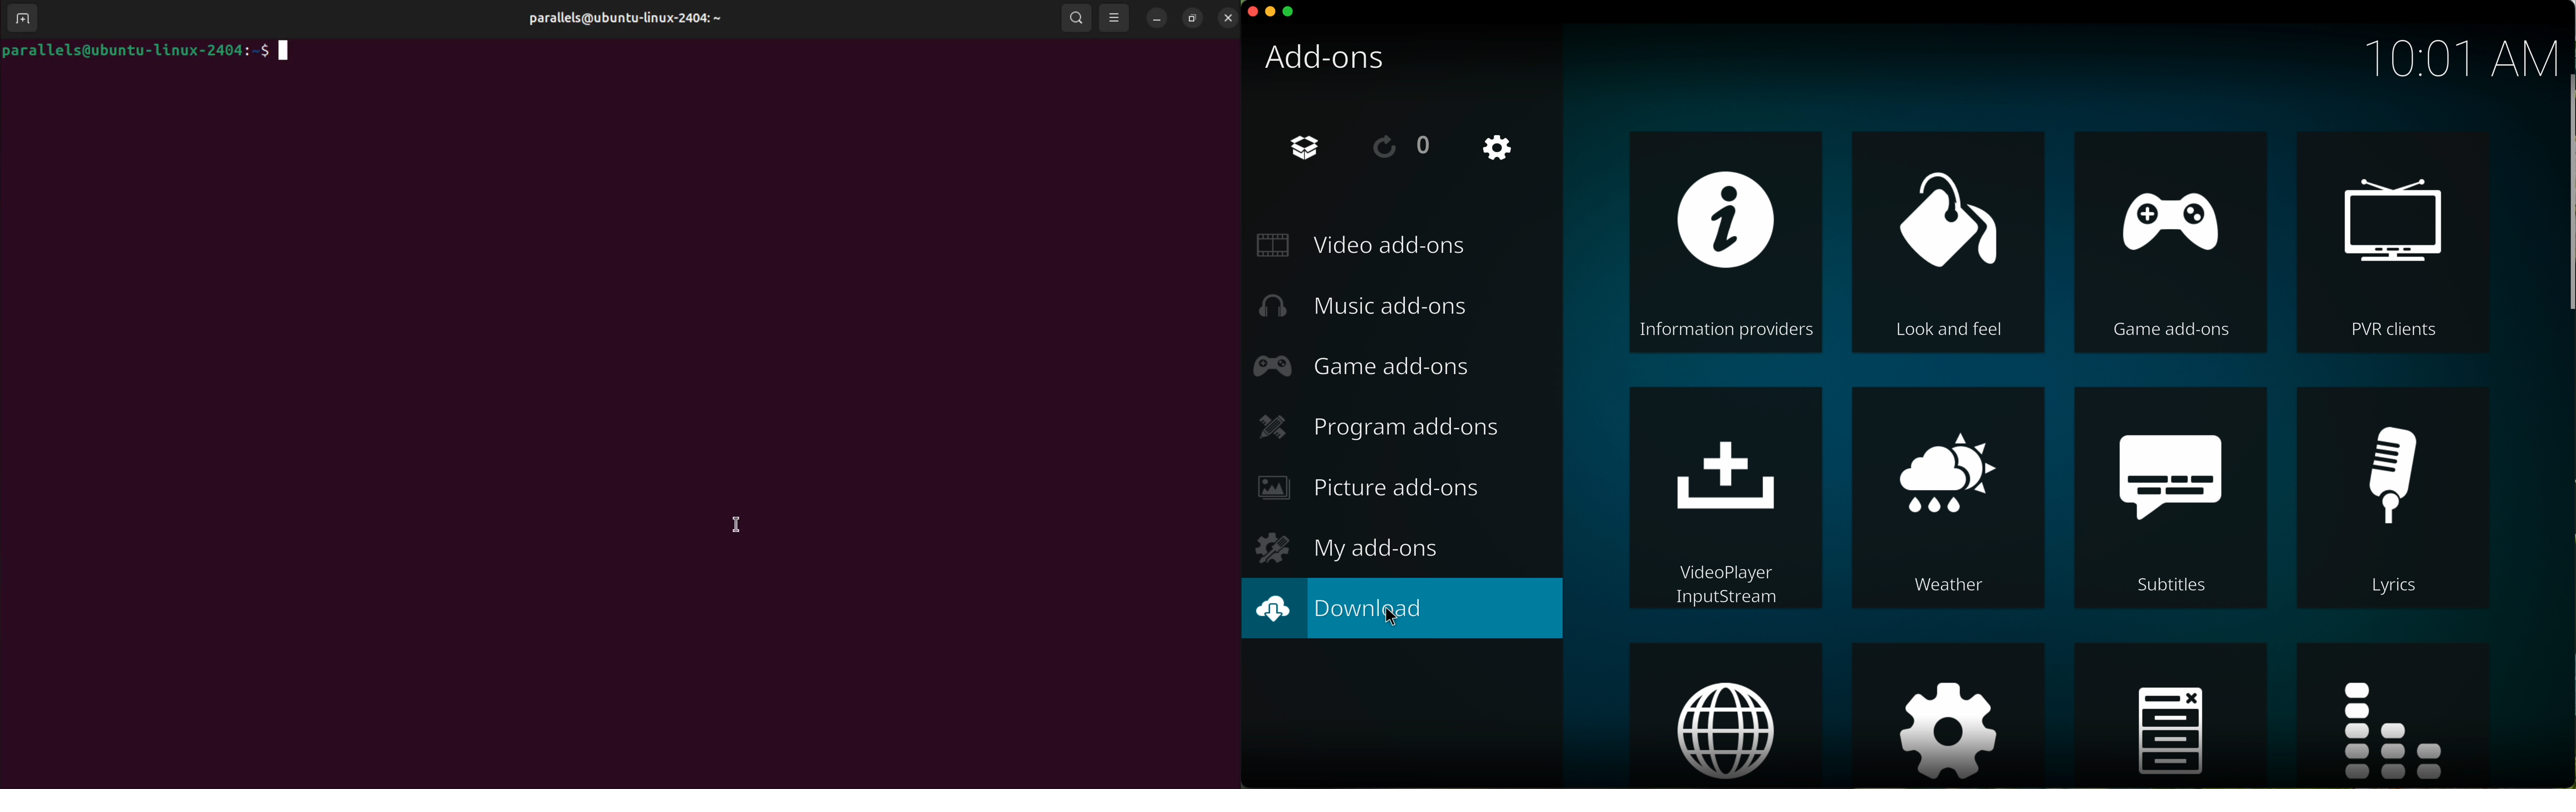  What do you see at coordinates (1225, 17) in the screenshot?
I see `close` at bounding box center [1225, 17].